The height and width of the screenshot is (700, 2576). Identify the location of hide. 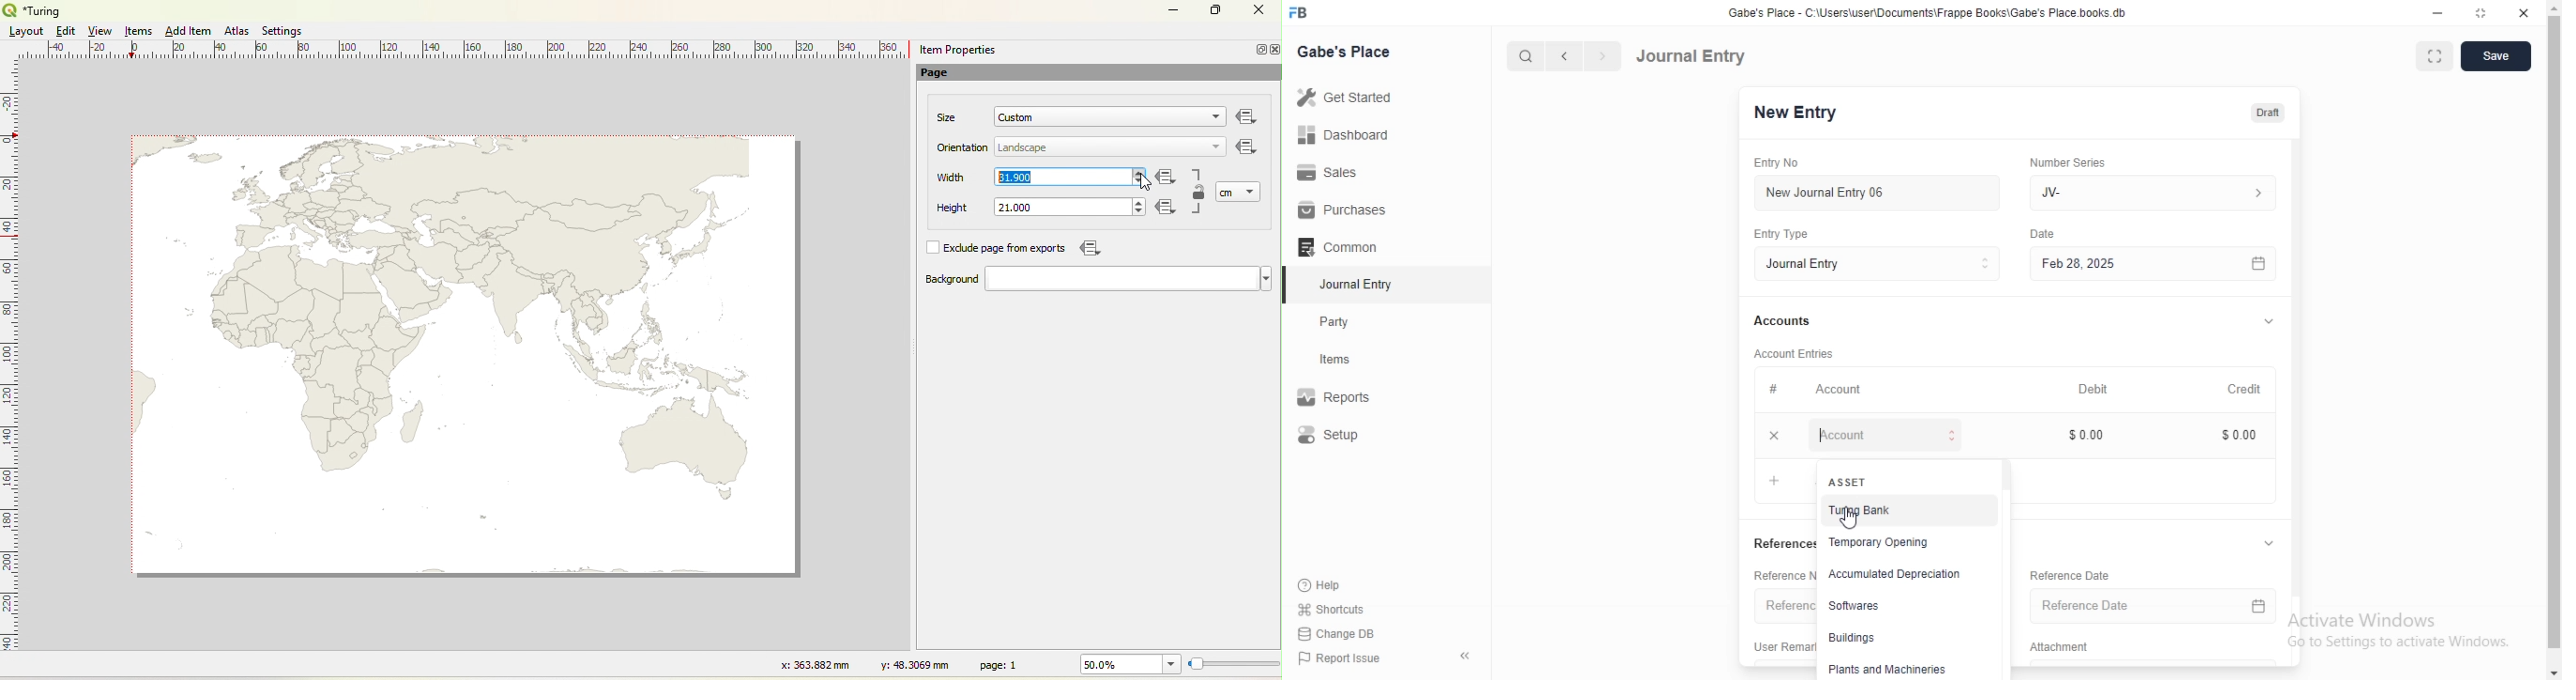
(1461, 657).